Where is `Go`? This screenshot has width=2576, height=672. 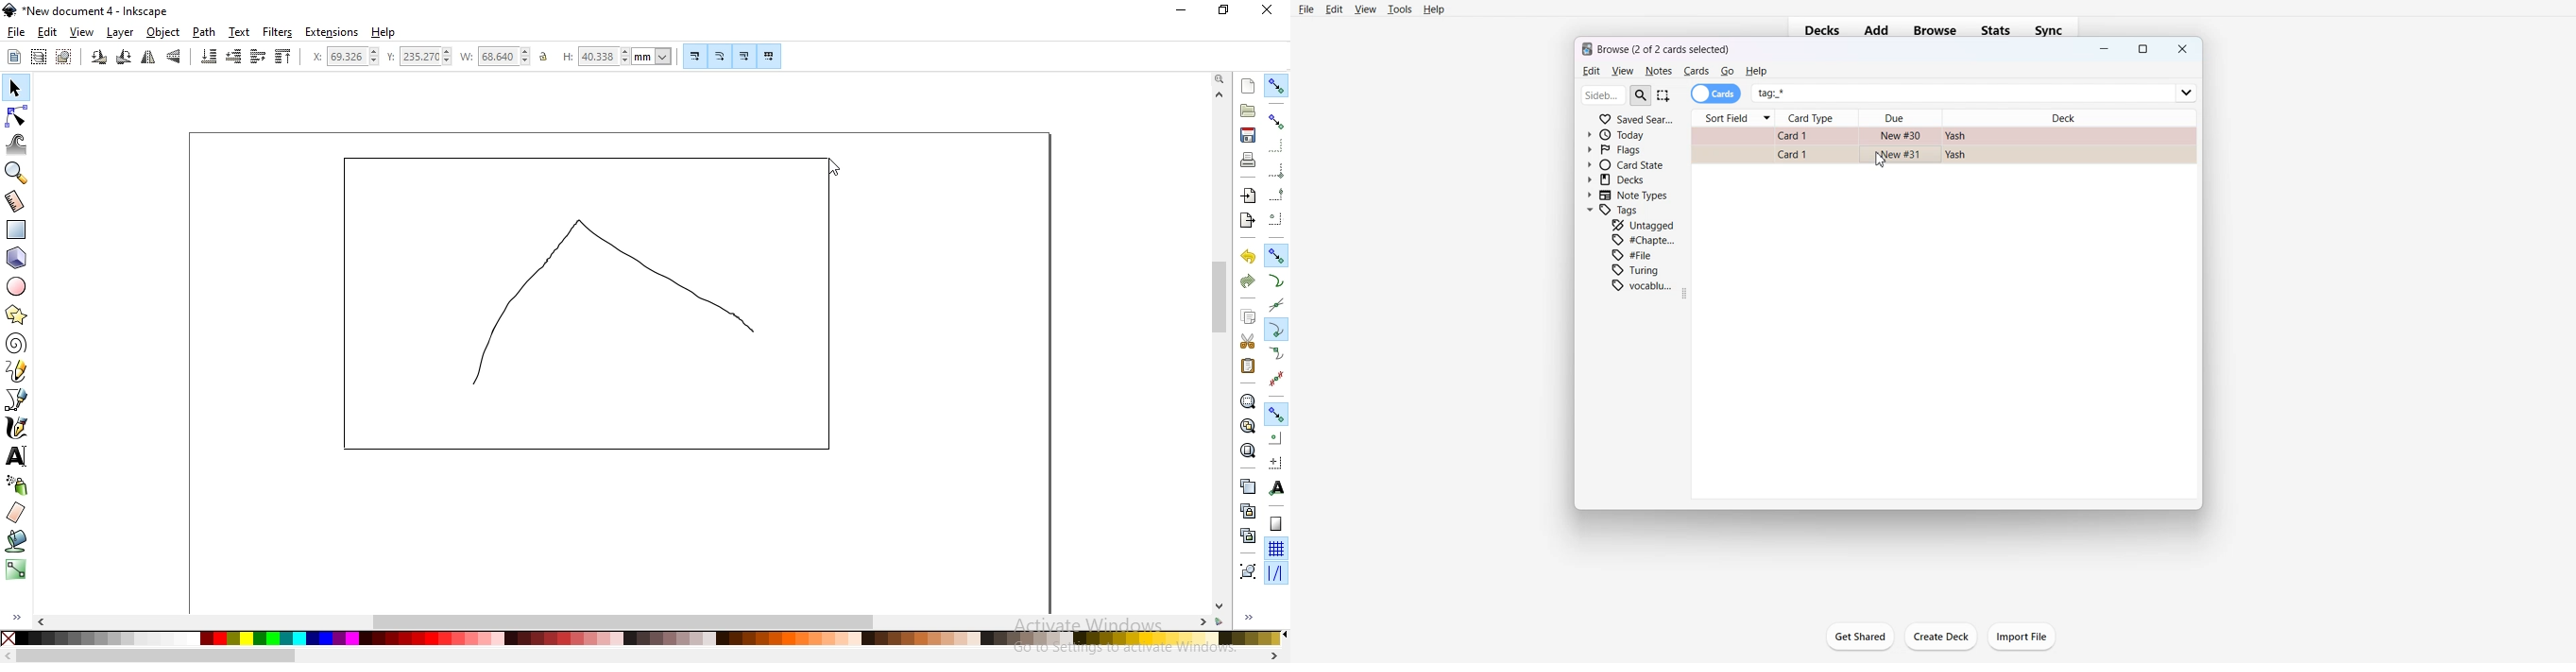 Go is located at coordinates (1728, 71).